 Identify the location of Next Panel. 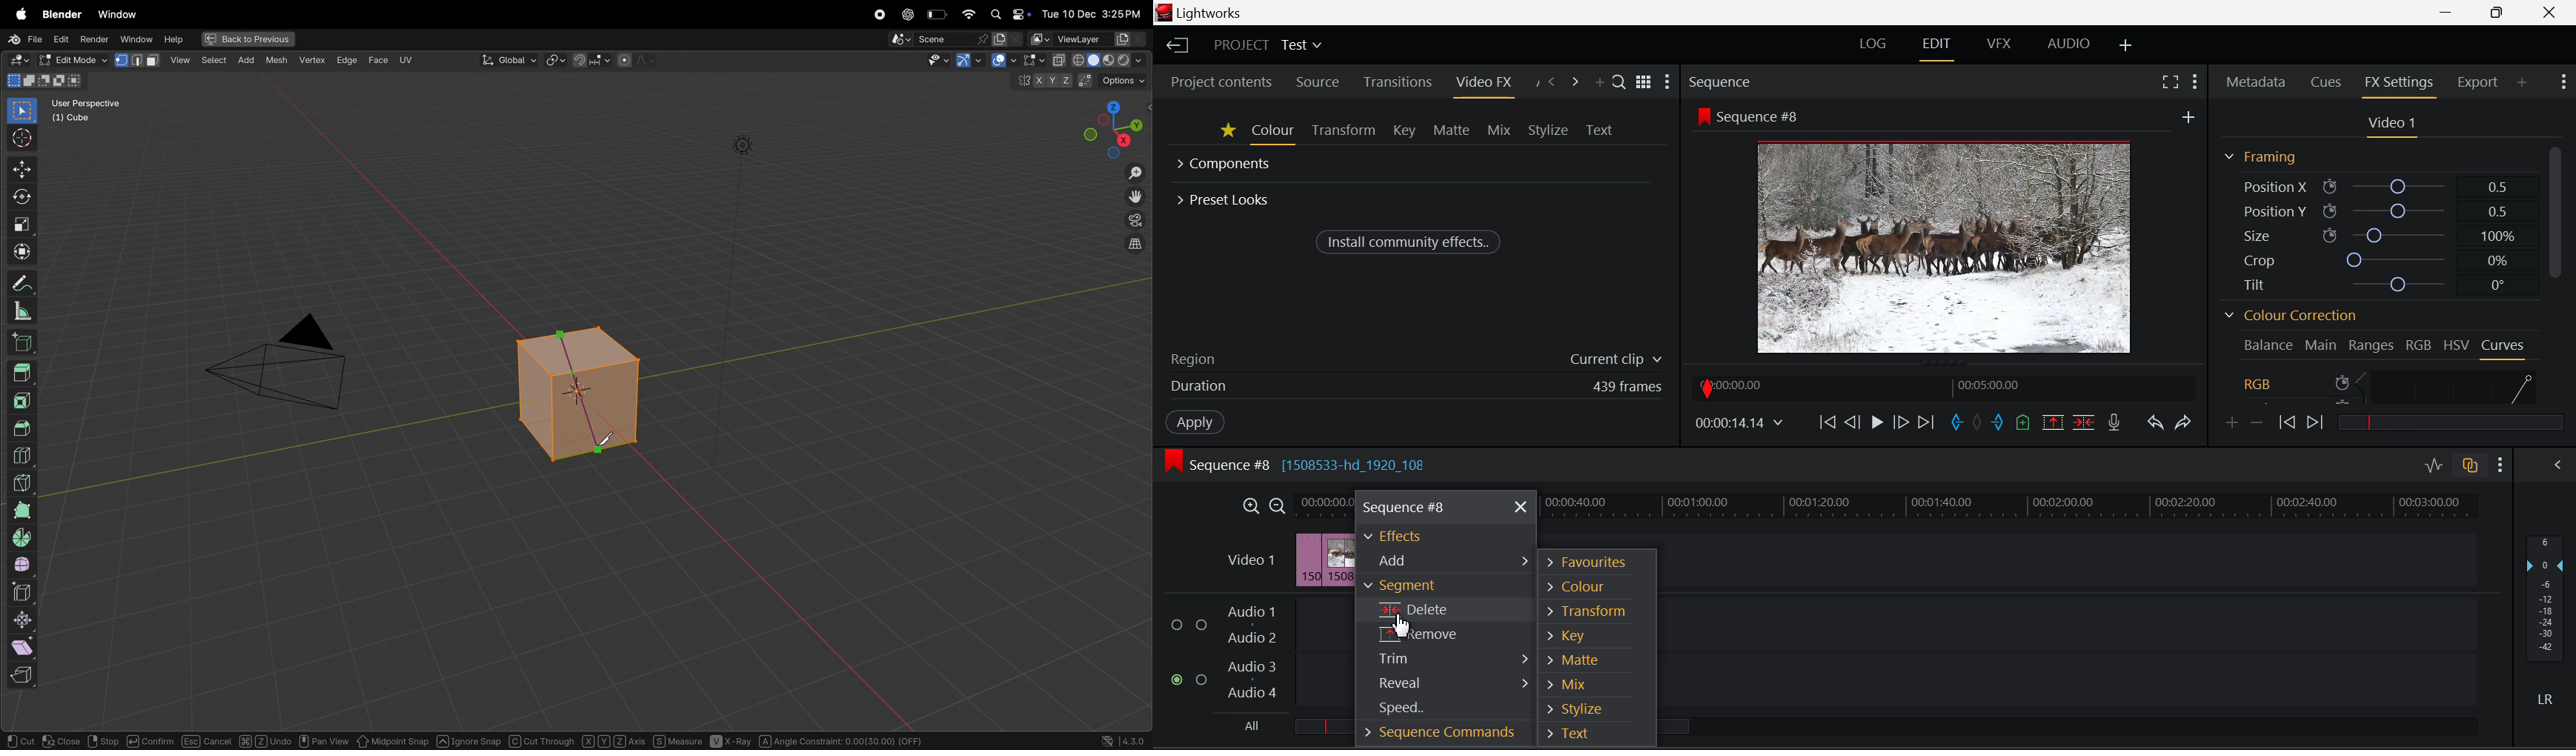
(1575, 80).